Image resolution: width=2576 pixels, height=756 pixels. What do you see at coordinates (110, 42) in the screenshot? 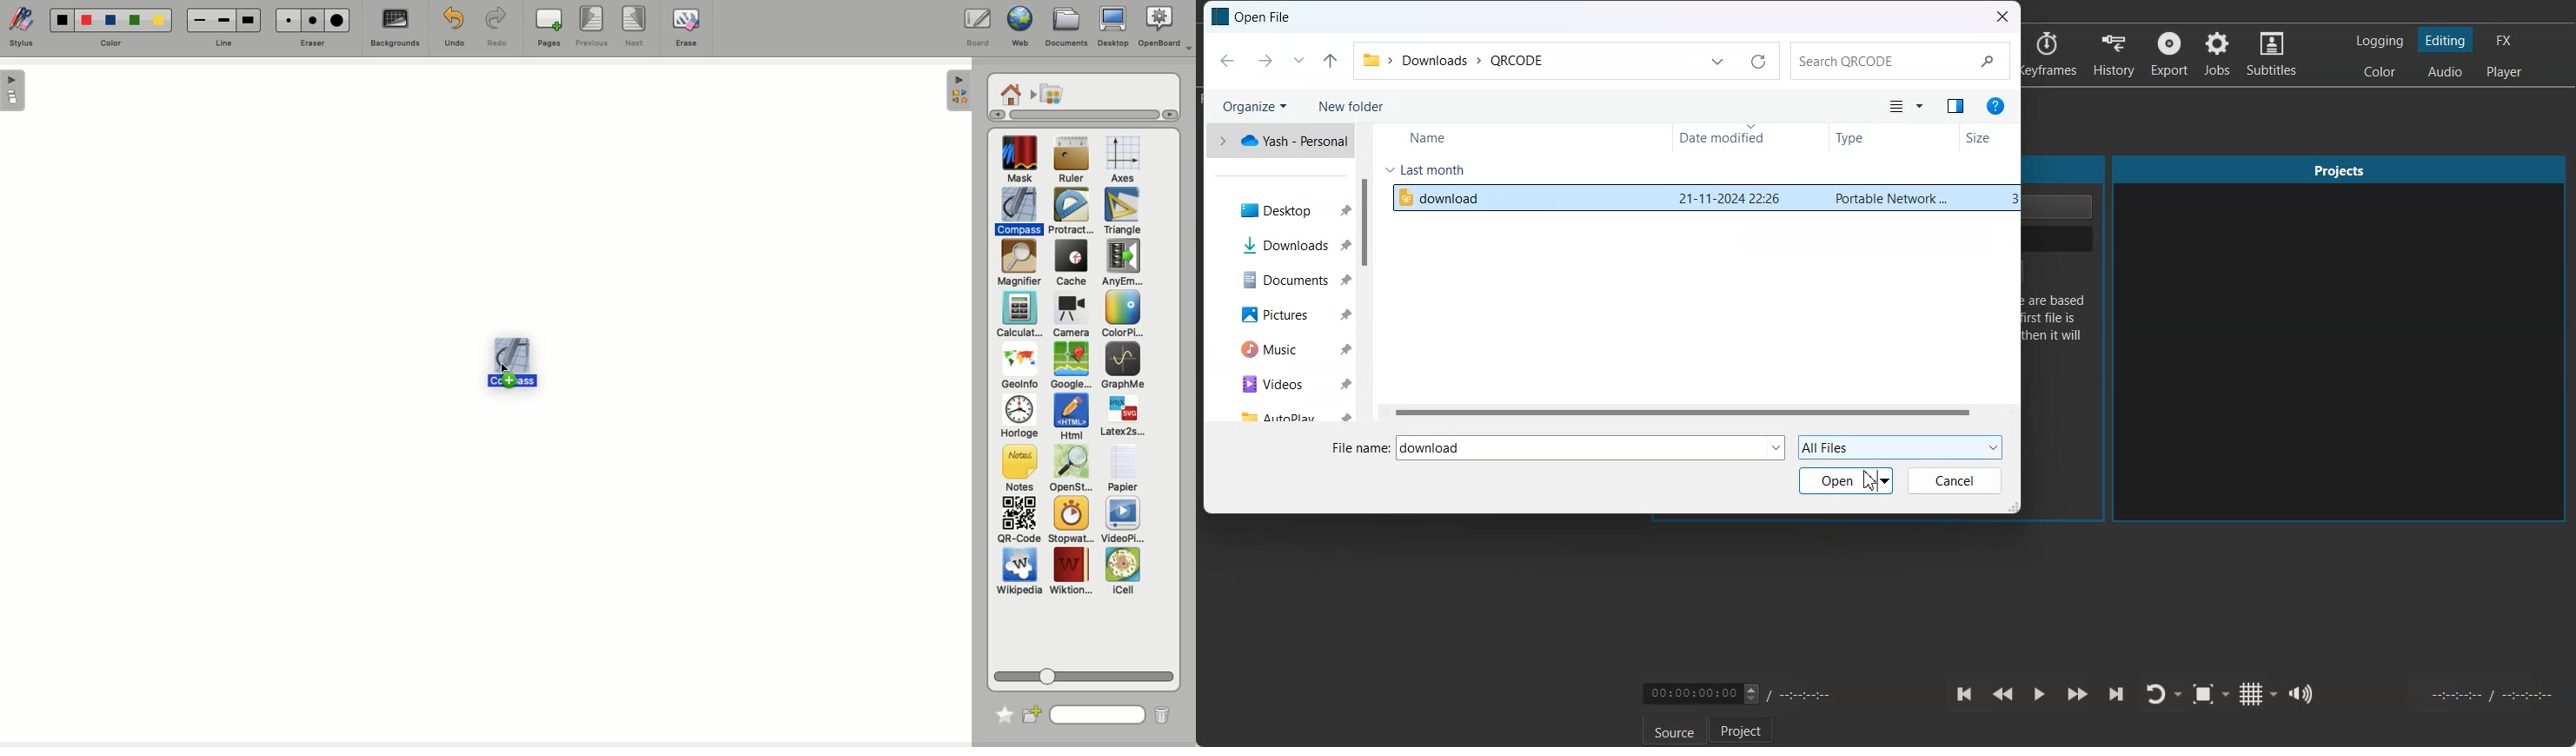
I see `color` at bounding box center [110, 42].